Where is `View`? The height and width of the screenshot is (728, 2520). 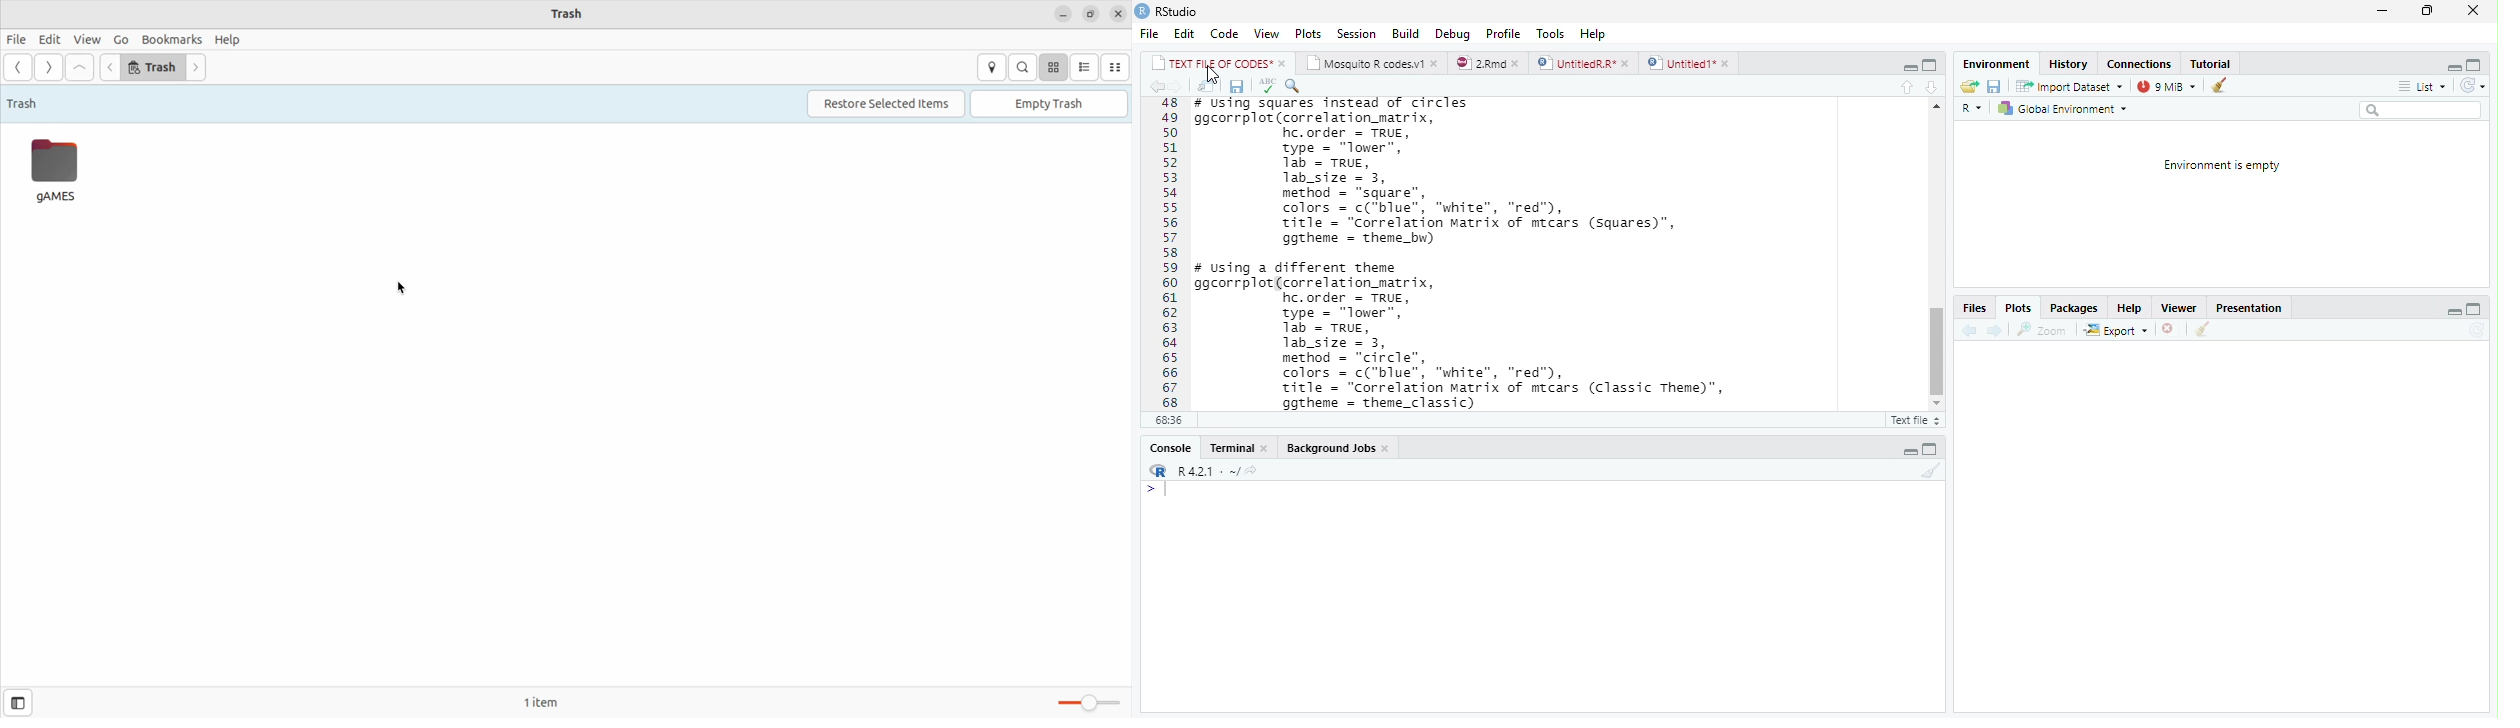 View is located at coordinates (1267, 32).